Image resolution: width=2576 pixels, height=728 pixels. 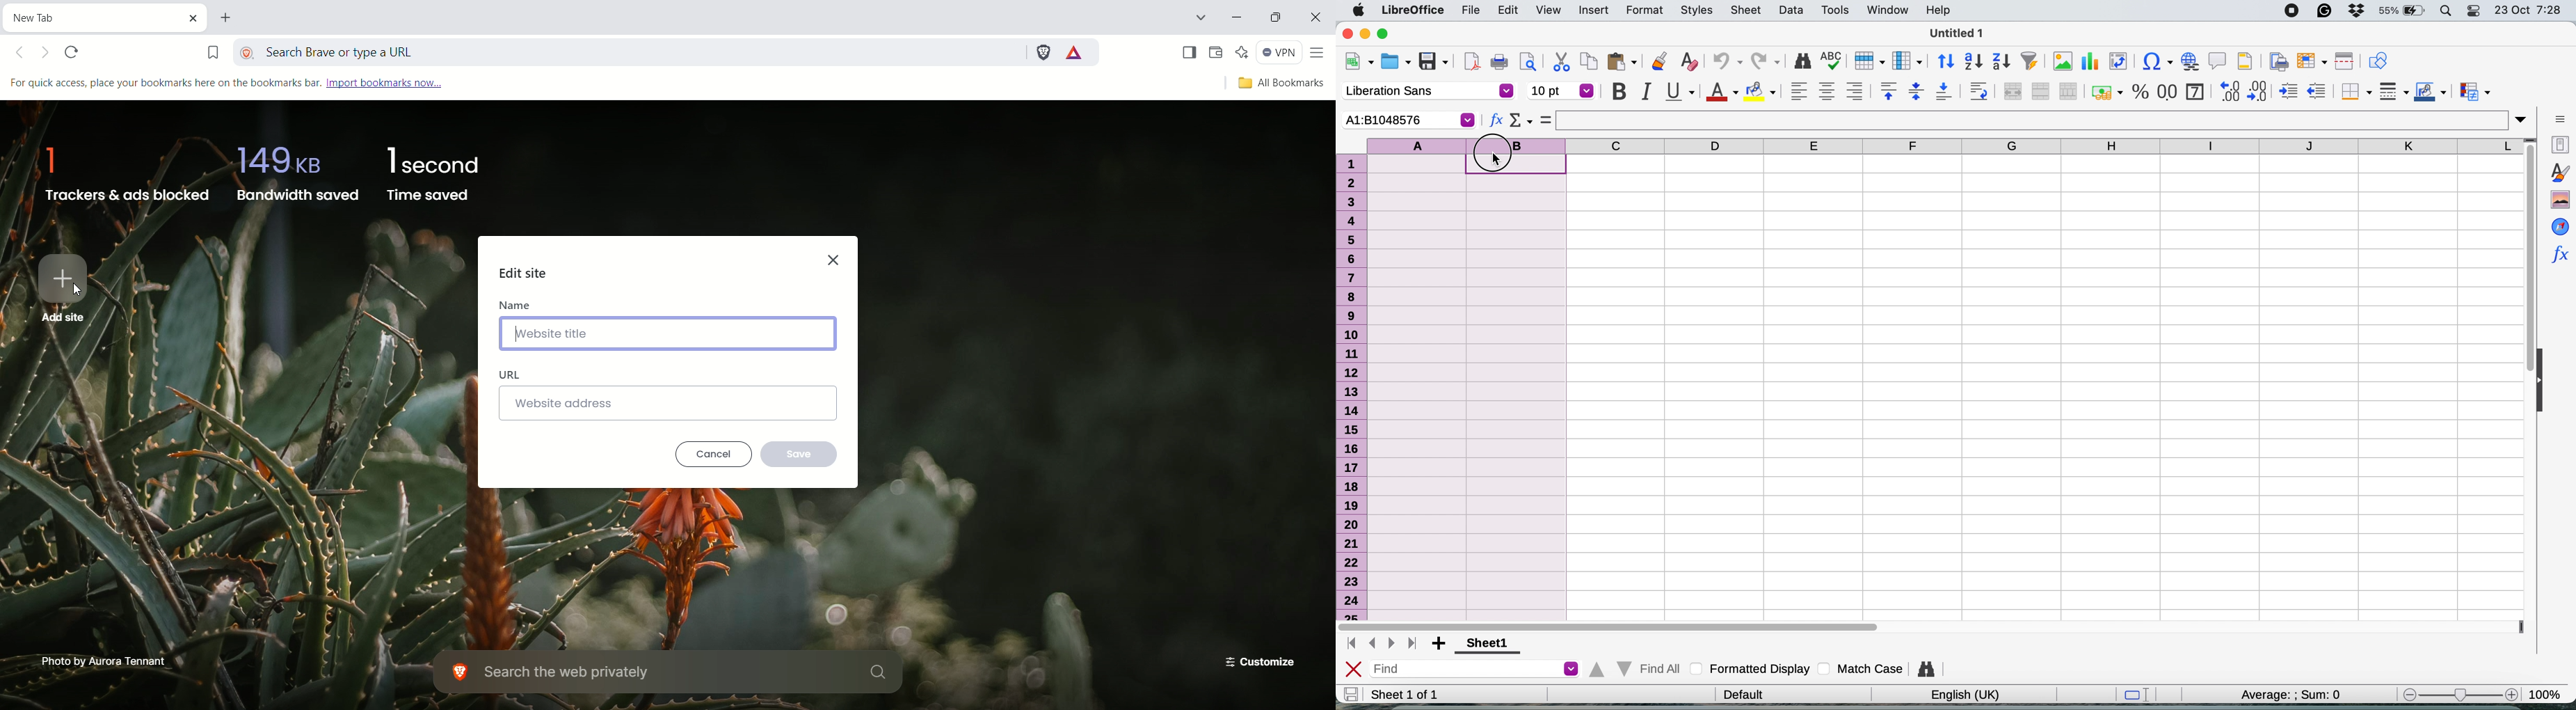 I want to click on view, so click(x=1548, y=11).